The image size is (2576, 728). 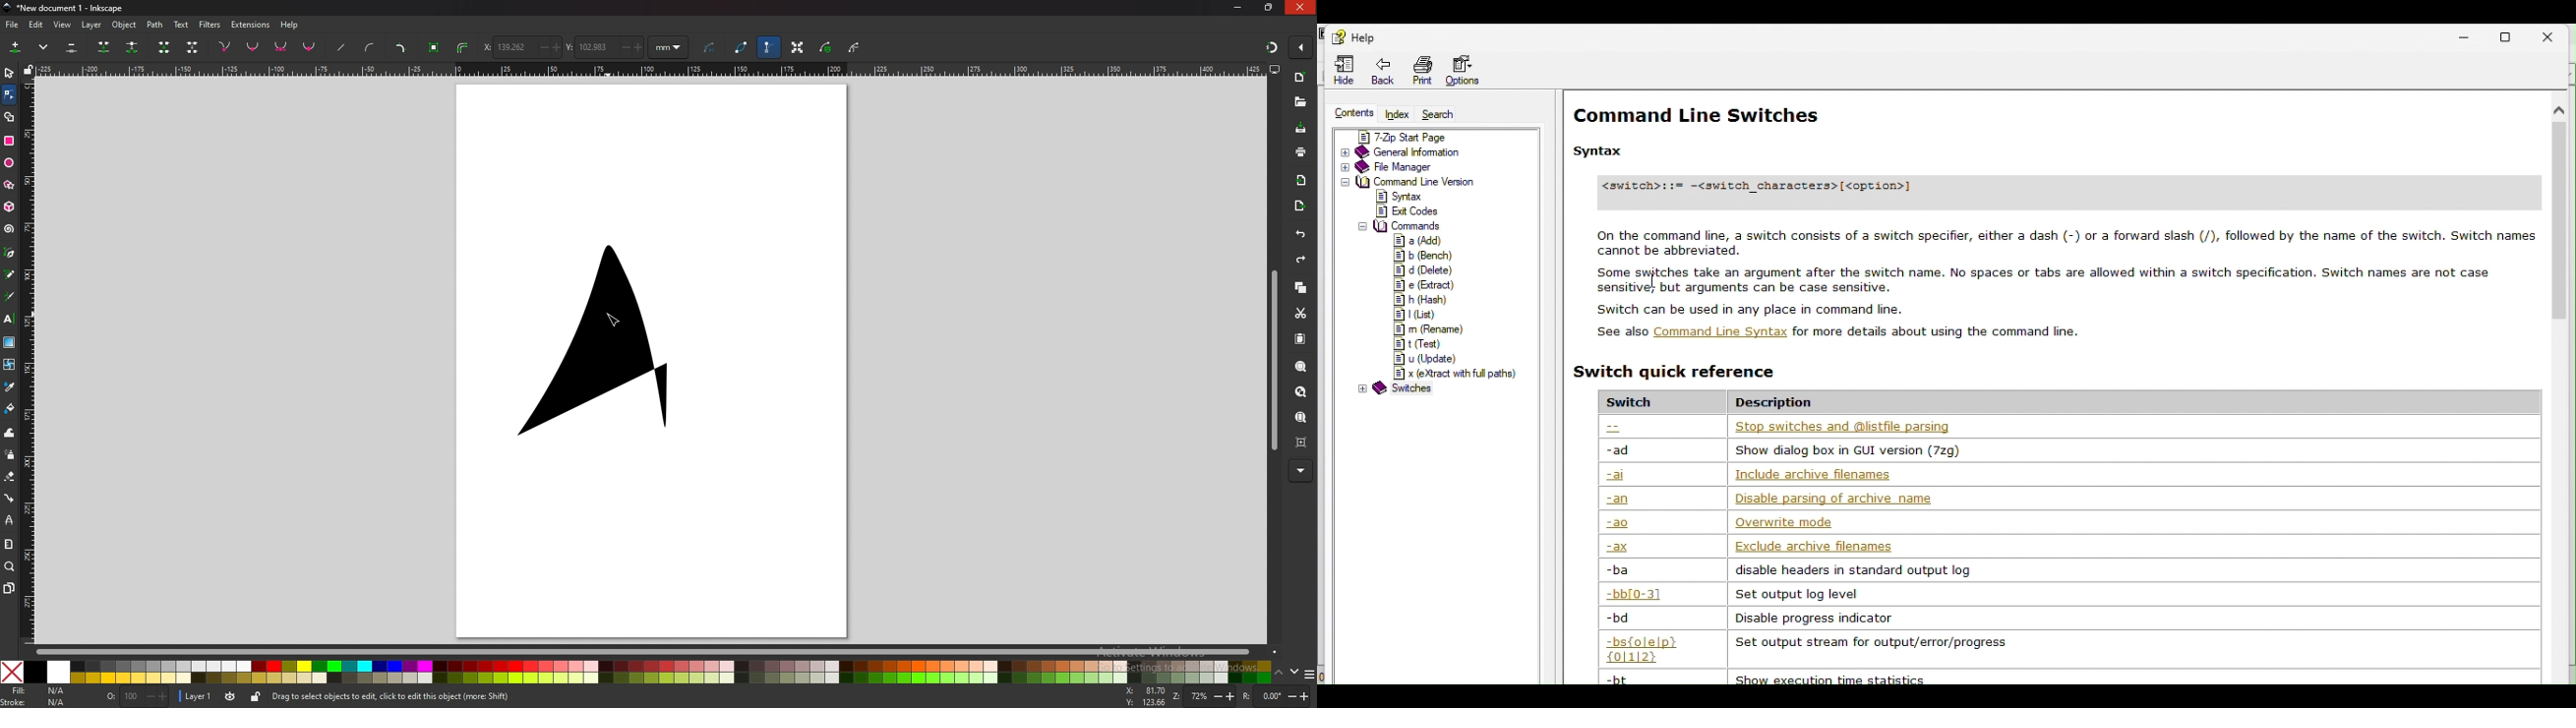 I want to click on overwrite mode, so click(x=1790, y=523).